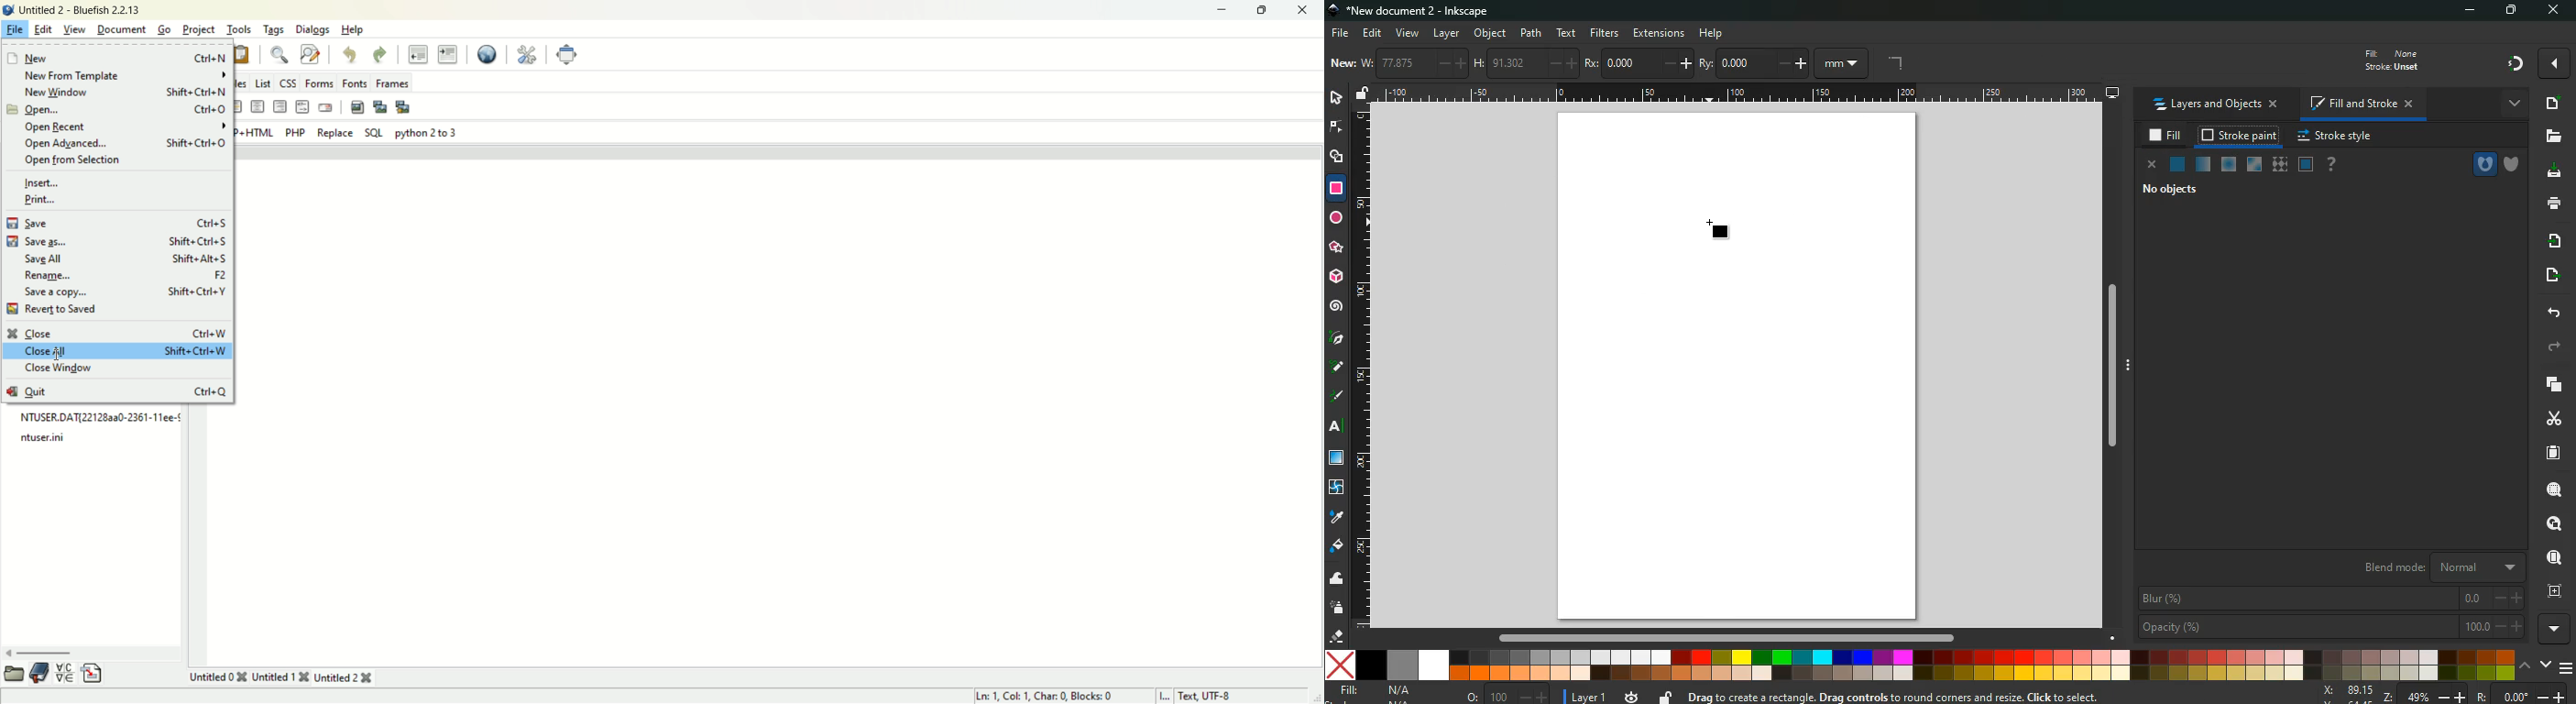  I want to click on save a copy, so click(123, 292).